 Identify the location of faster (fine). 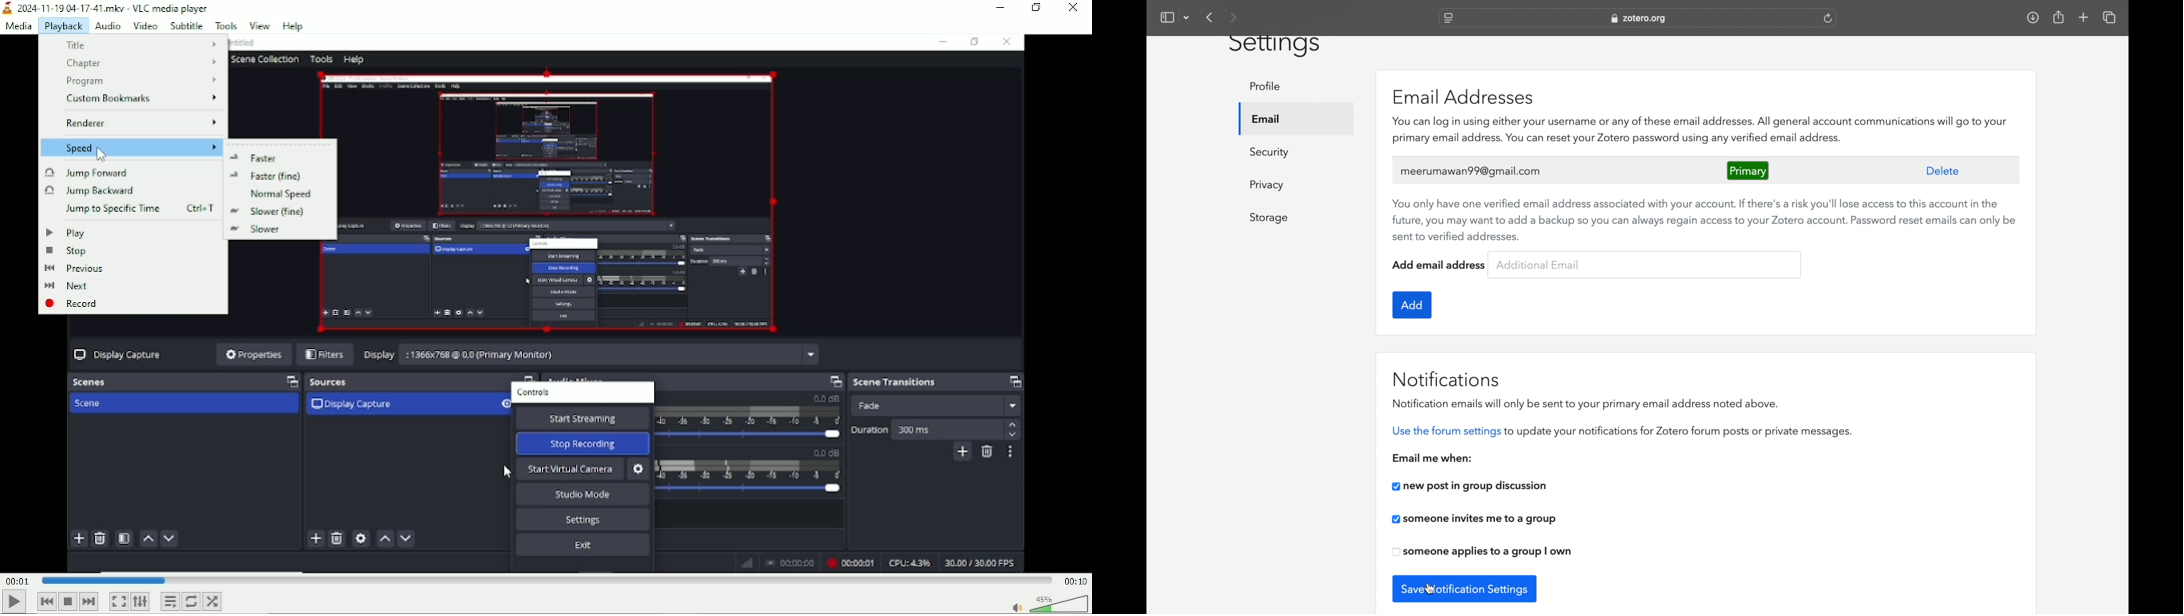
(278, 176).